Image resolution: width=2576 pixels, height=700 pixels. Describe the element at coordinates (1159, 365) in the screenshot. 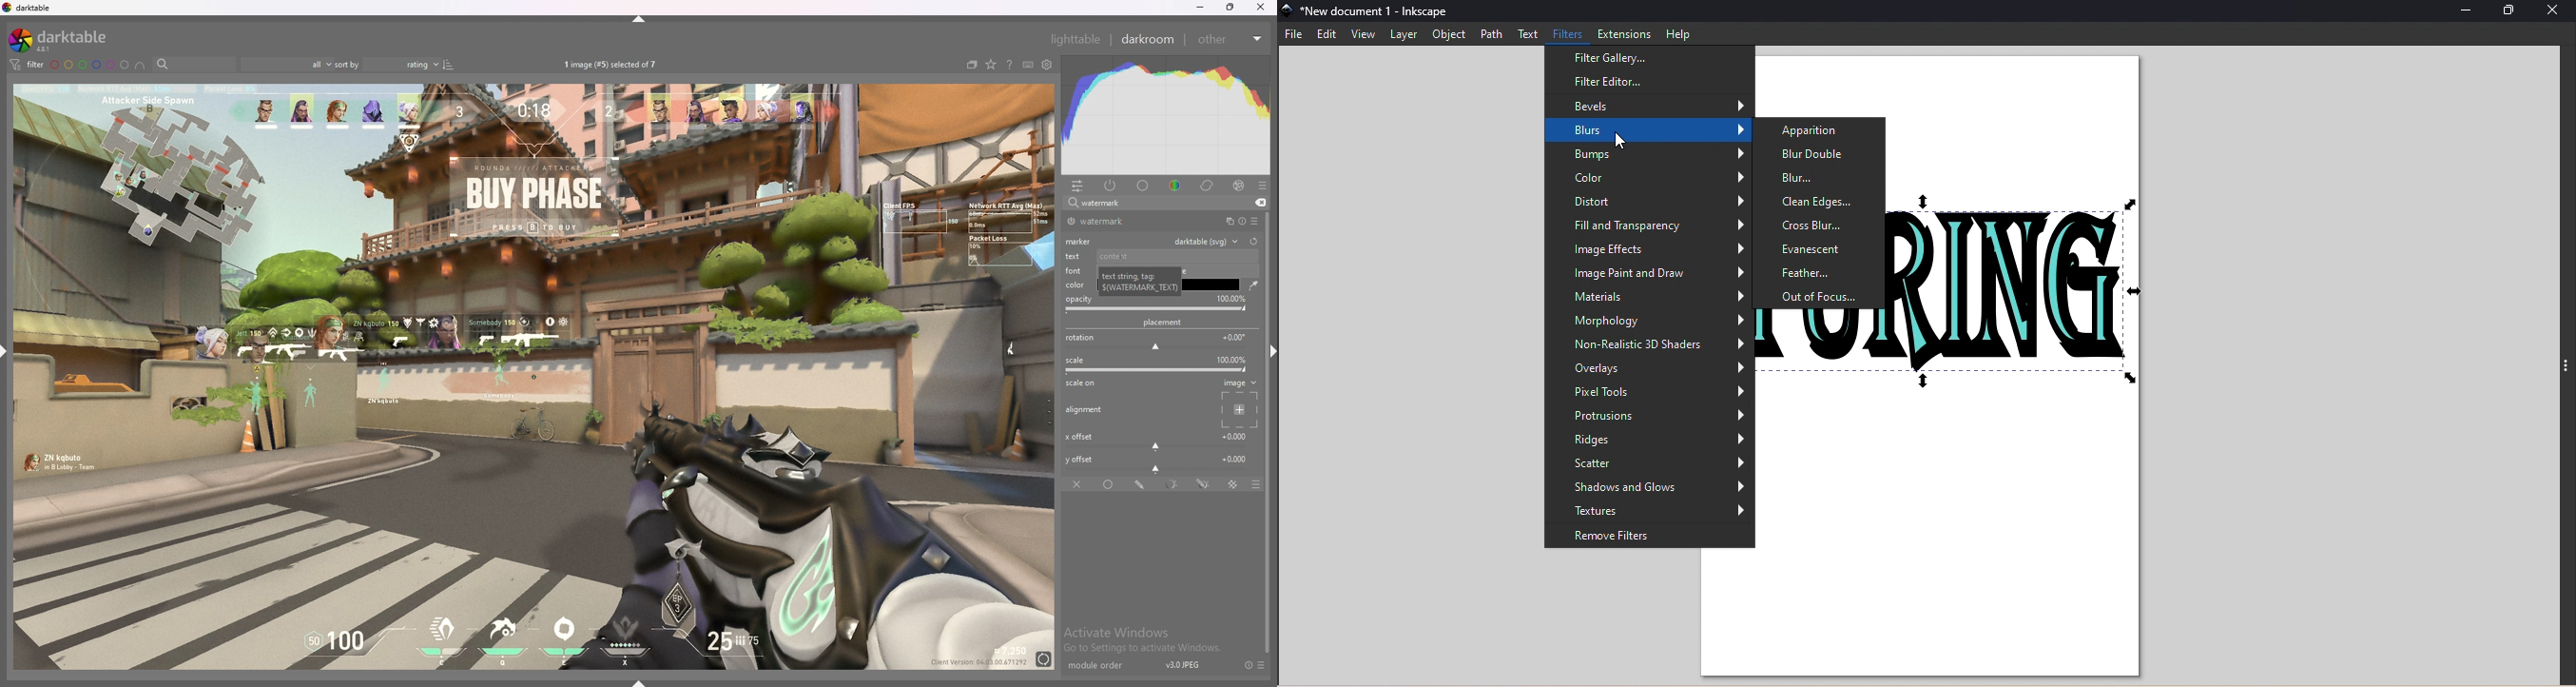

I see `scale` at that location.